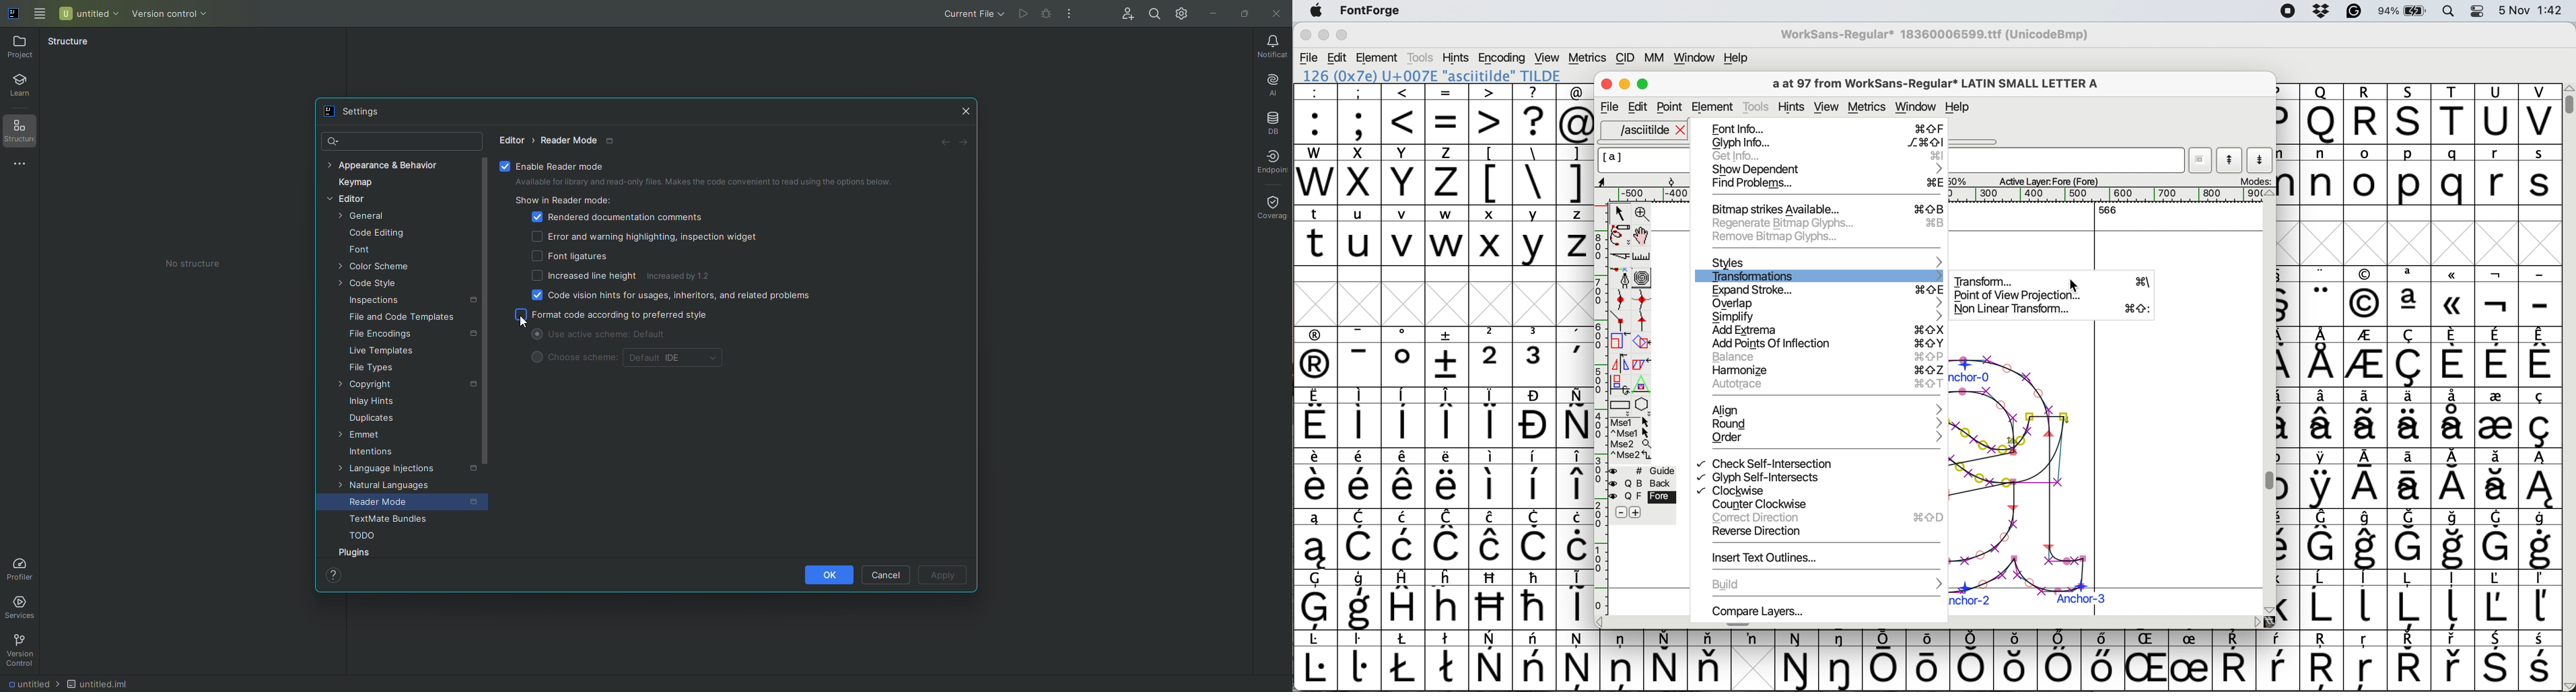 This screenshot has height=700, width=2576. I want to click on symbol, so click(1535, 539).